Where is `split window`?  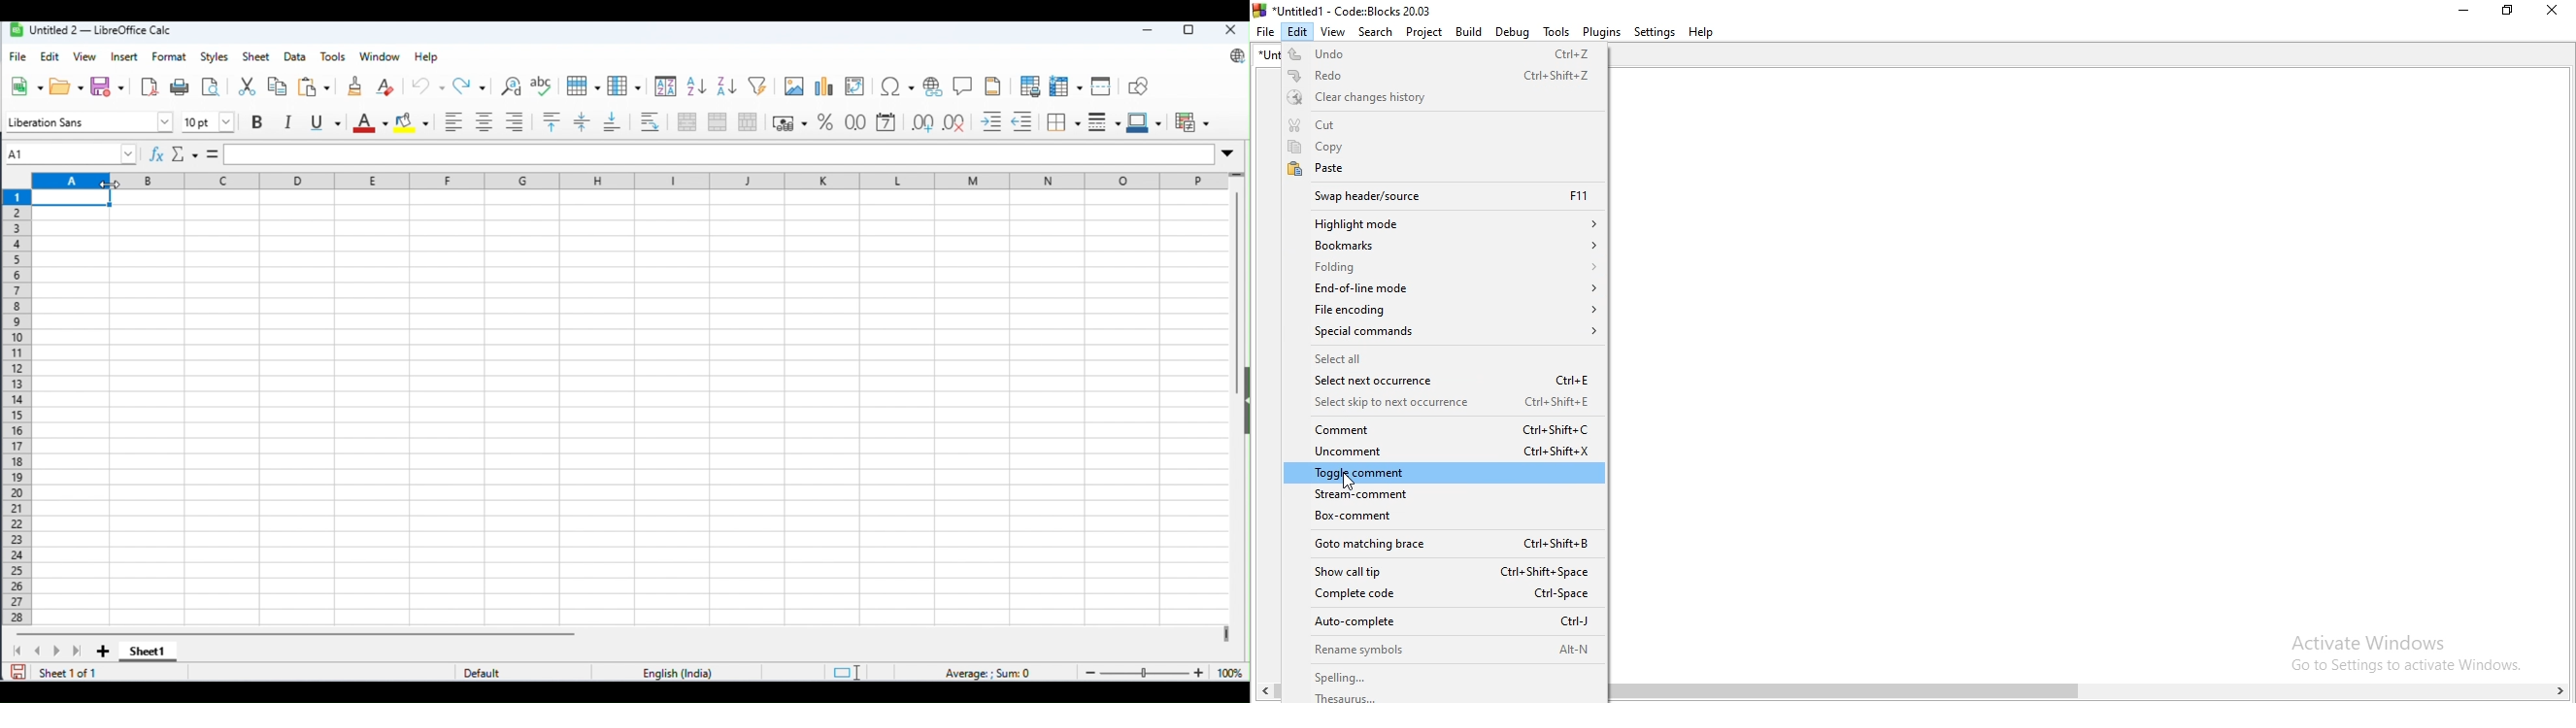
split window is located at coordinates (1103, 86).